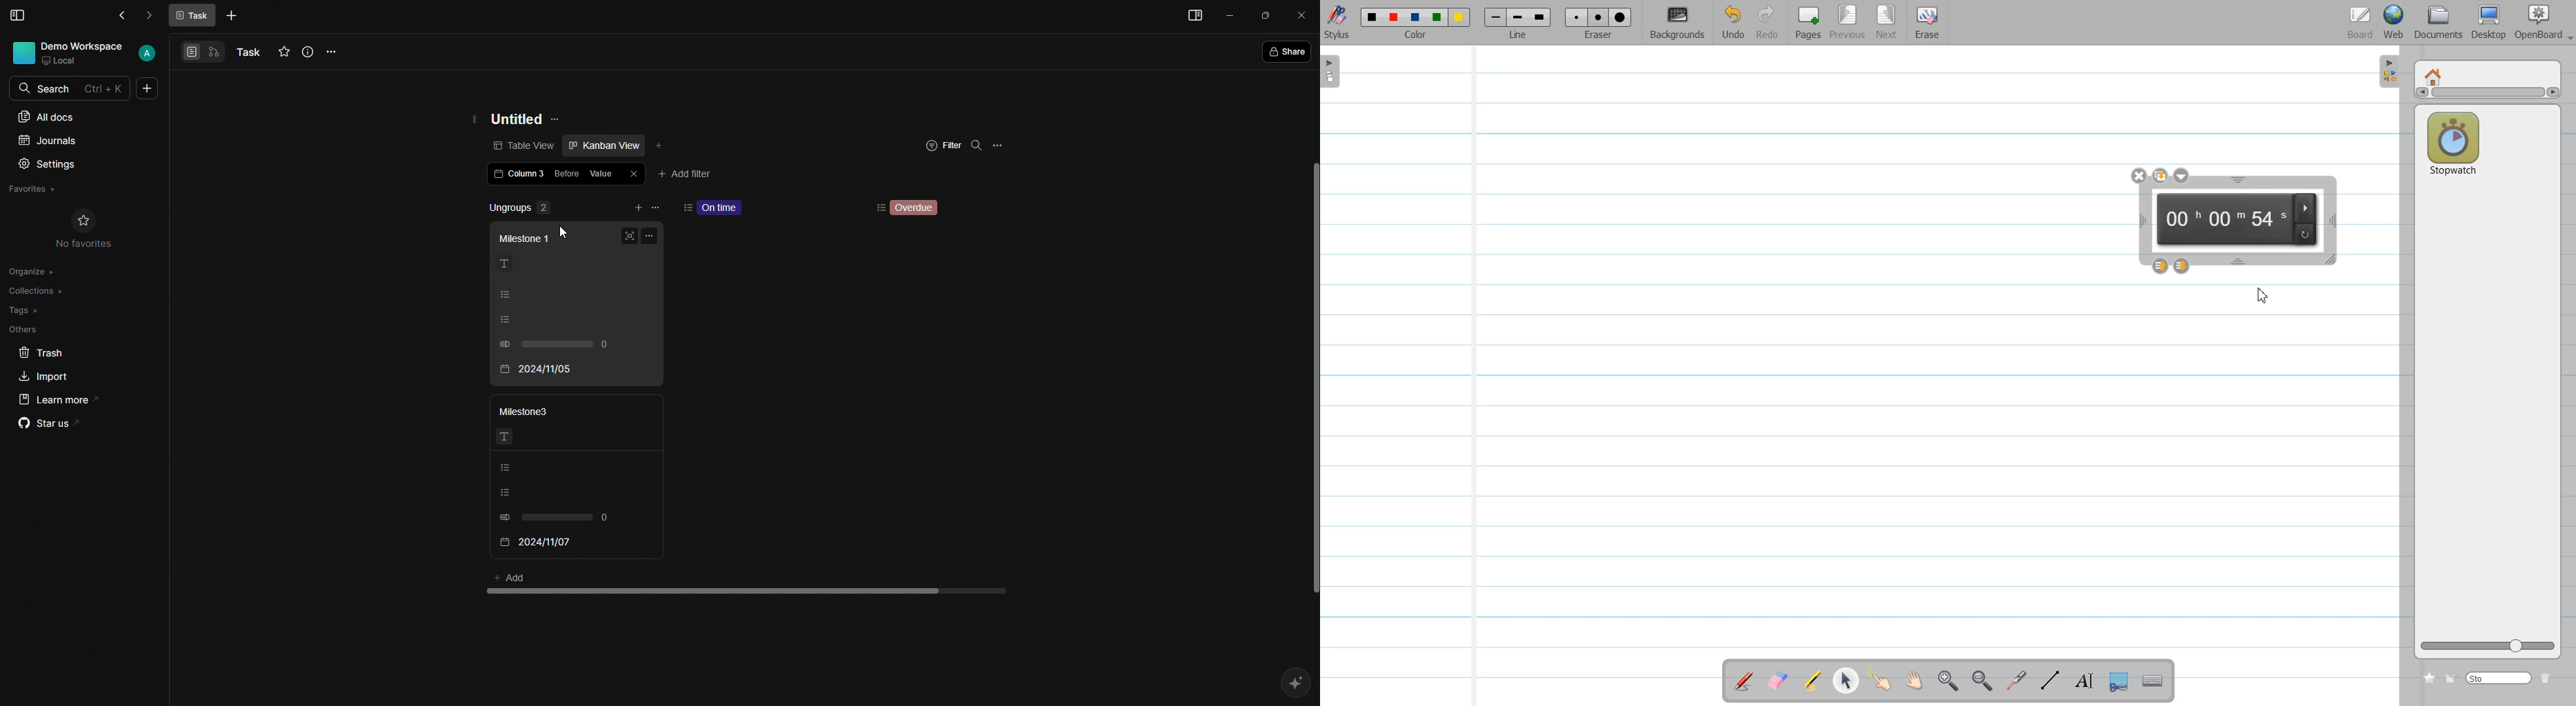 Image resolution: width=2576 pixels, height=728 pixels. Describe the element at coordinates (662, 144) in the screenshot. I see `Add` at that location.